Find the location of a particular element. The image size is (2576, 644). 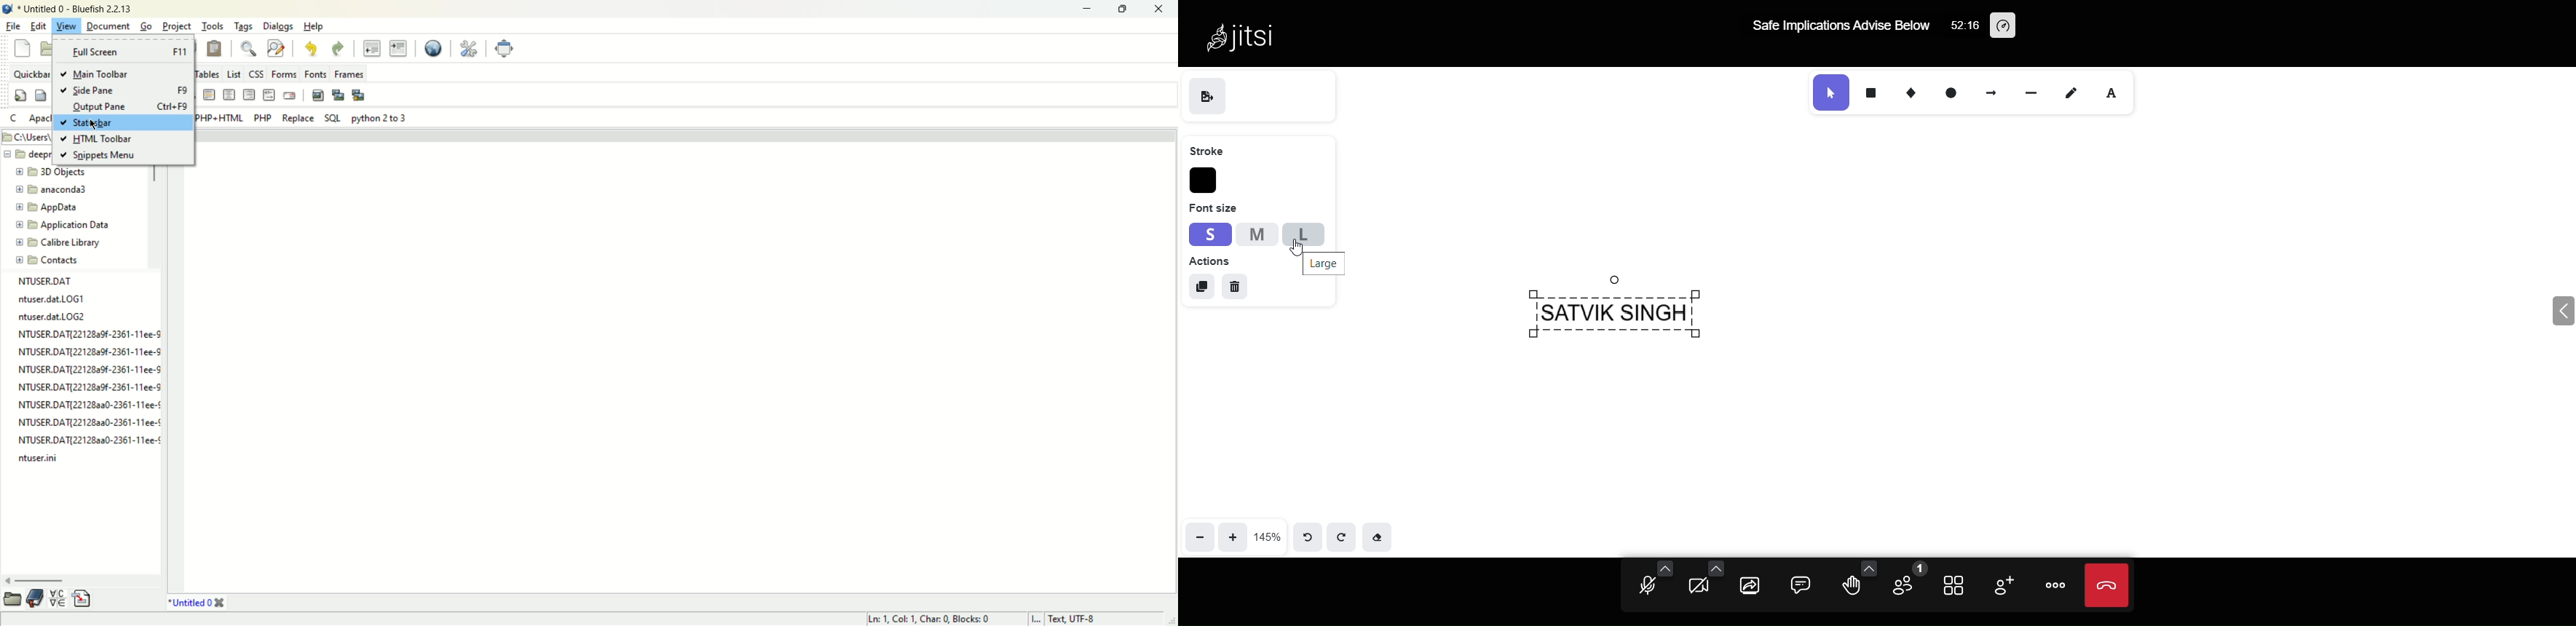

NTUSER.DAT{221282a0-2361-11ee-¢ is located at coordinates (88, 424).